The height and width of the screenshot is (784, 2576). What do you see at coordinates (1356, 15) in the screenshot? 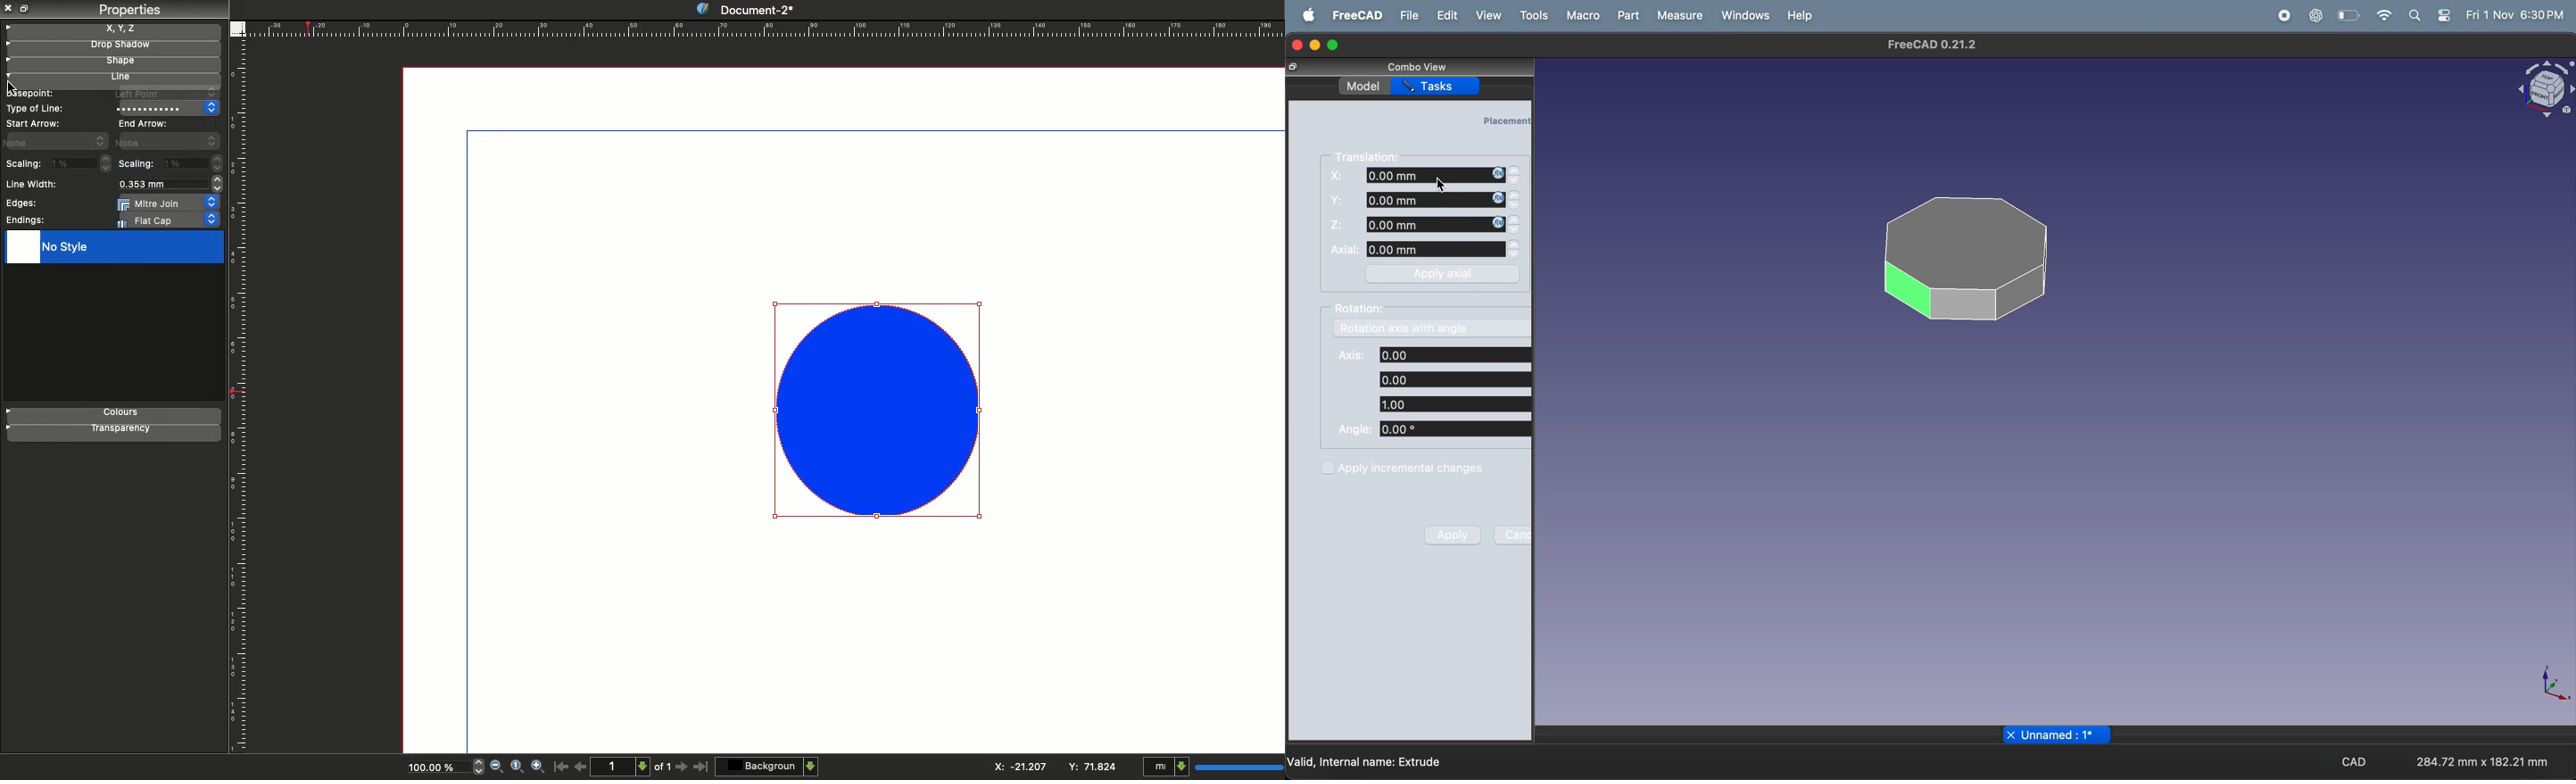
I see `freecad` at bounding box center [1356, 15].